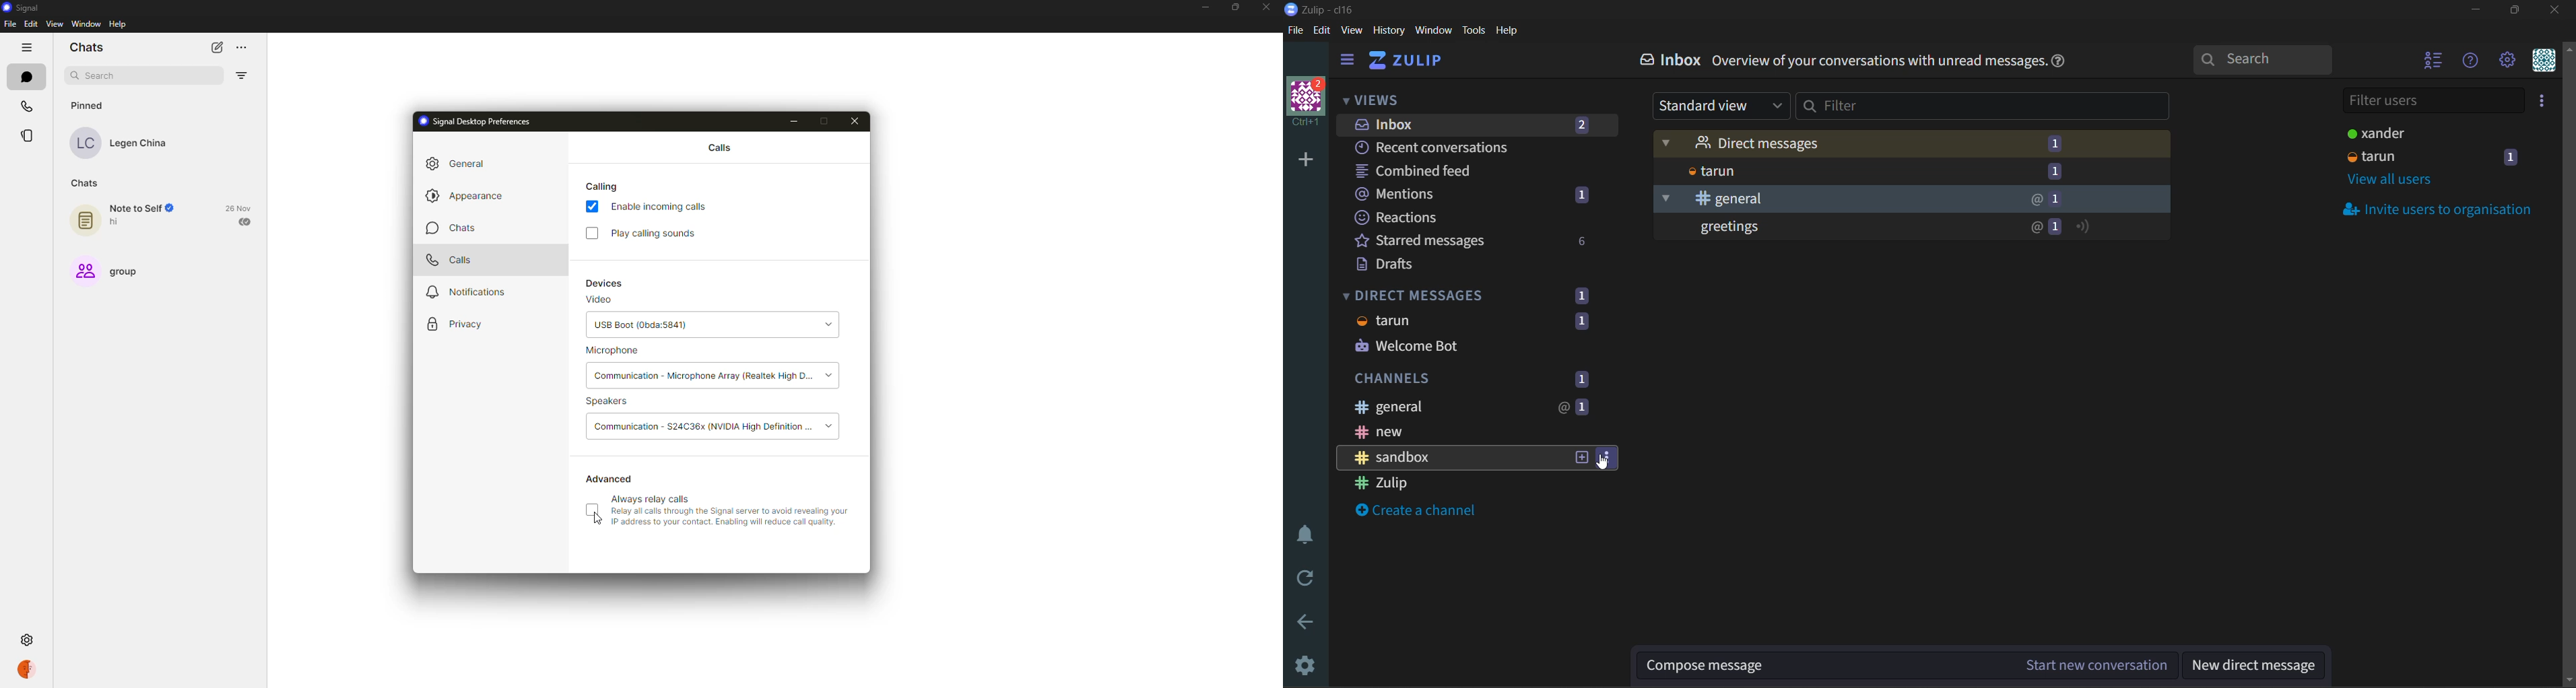 The width and height of the screenshot is (2576, 700). I want to click on calling, so click(604, 186).